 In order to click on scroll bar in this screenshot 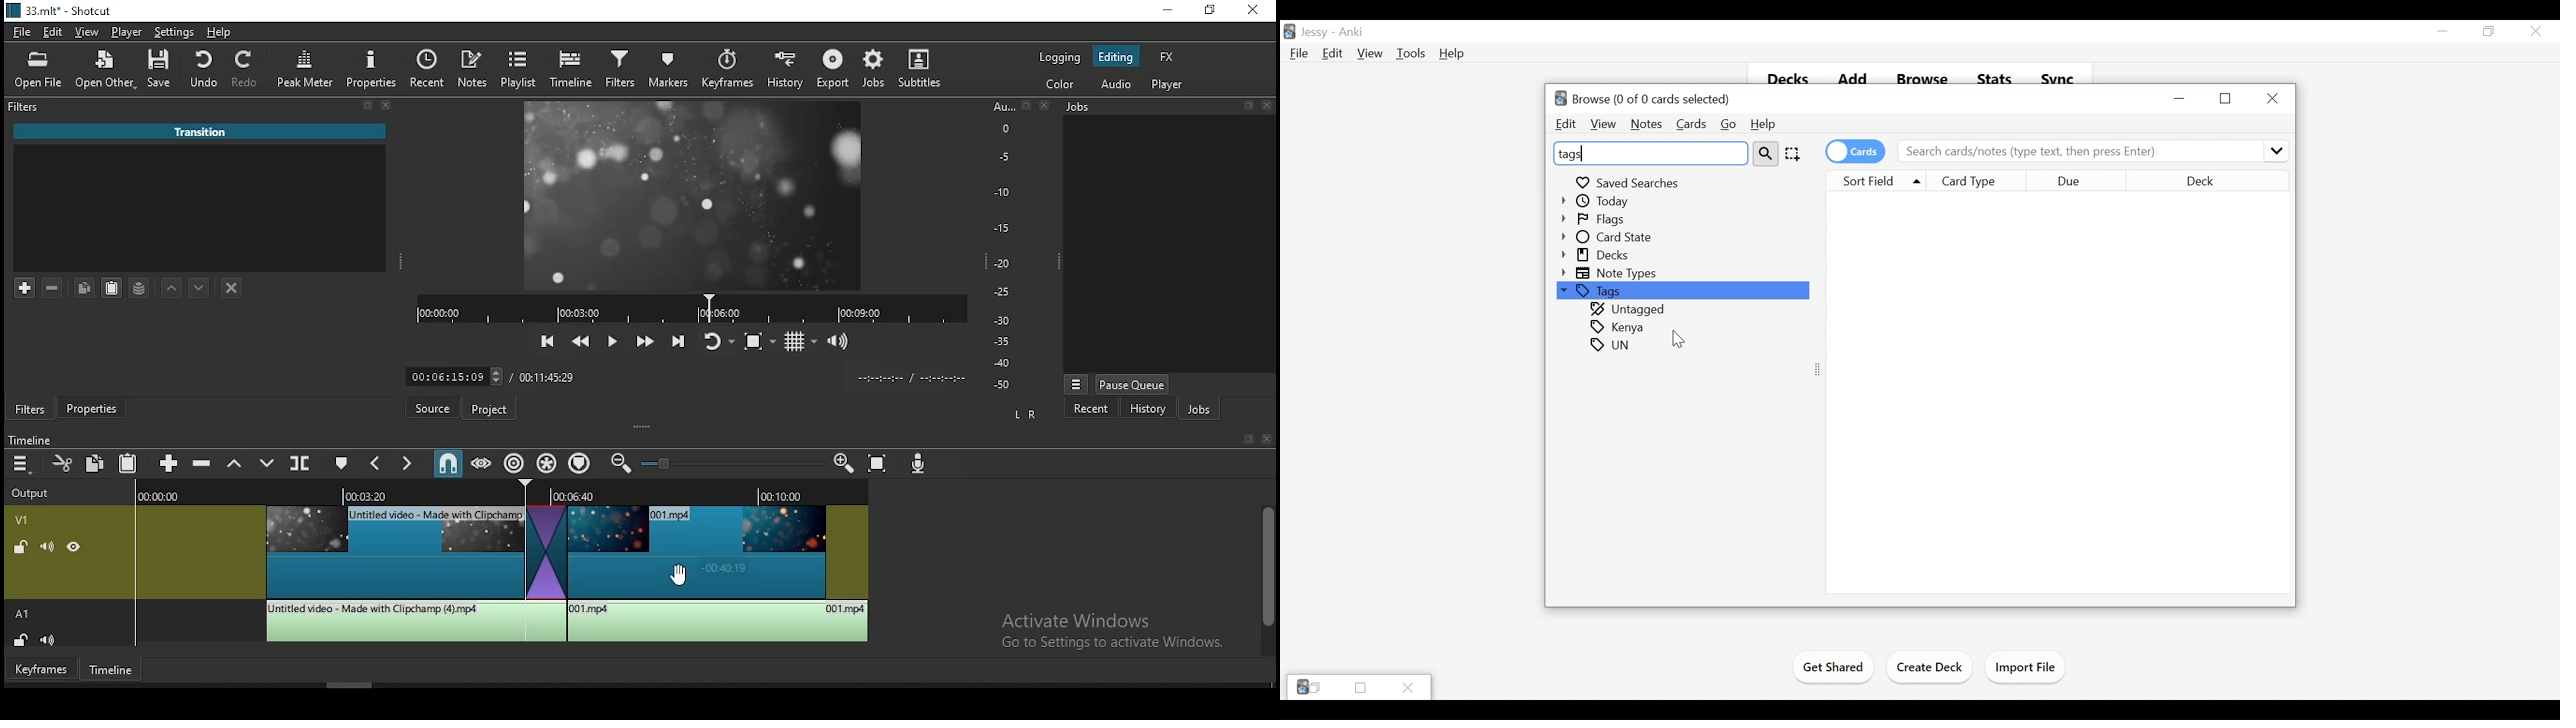, I will do `click(1266, 580)`.